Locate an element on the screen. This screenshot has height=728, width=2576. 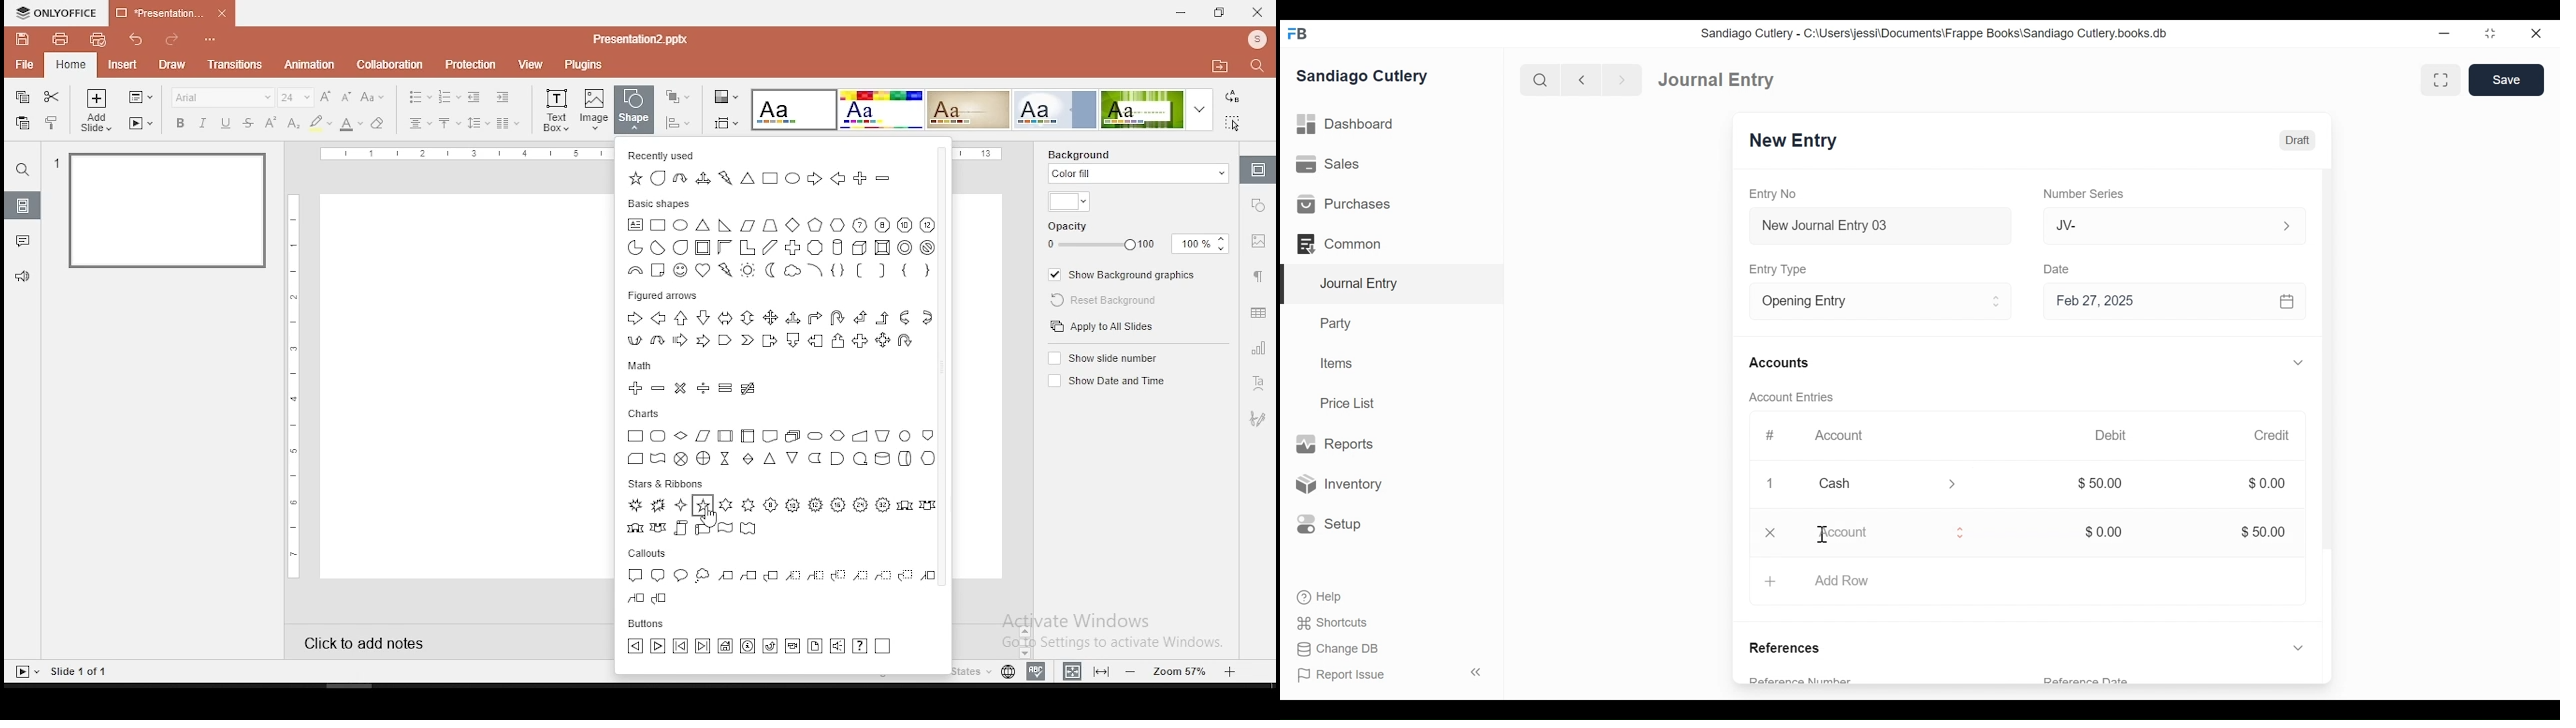
+ Add Row is located at coordinates (1822, 581).